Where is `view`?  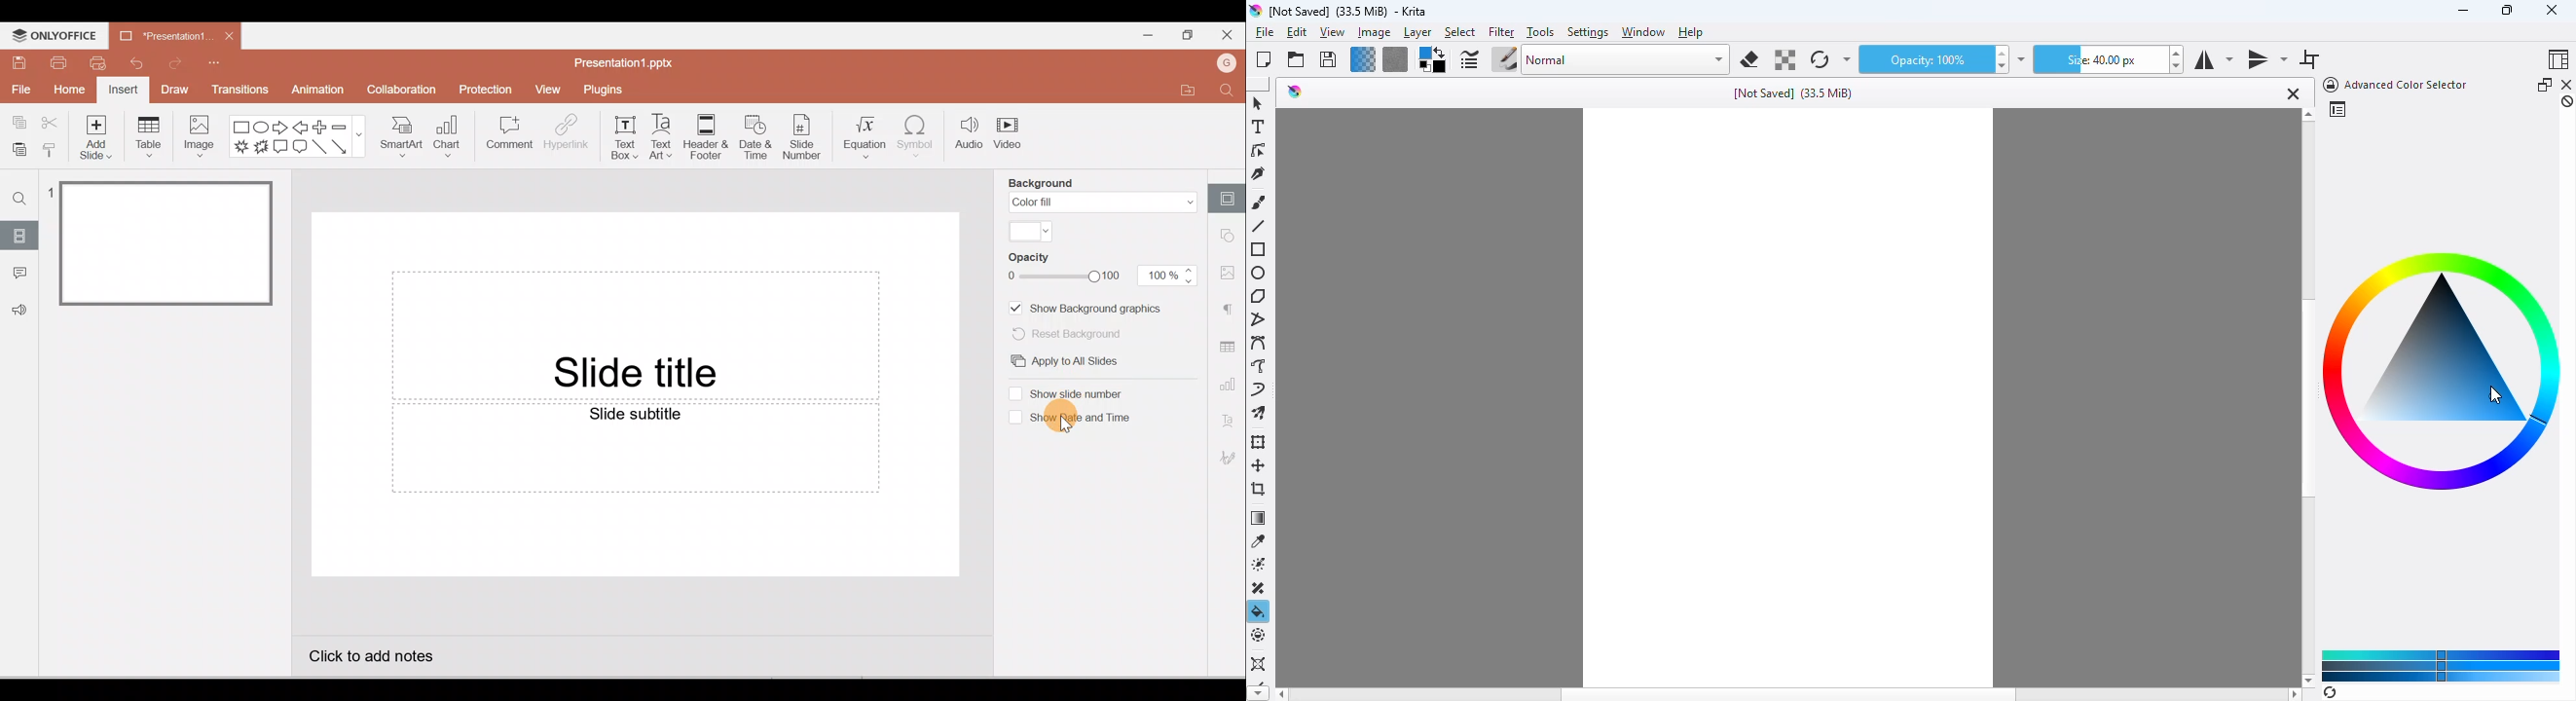 view is located at coordinates (1333, 33).